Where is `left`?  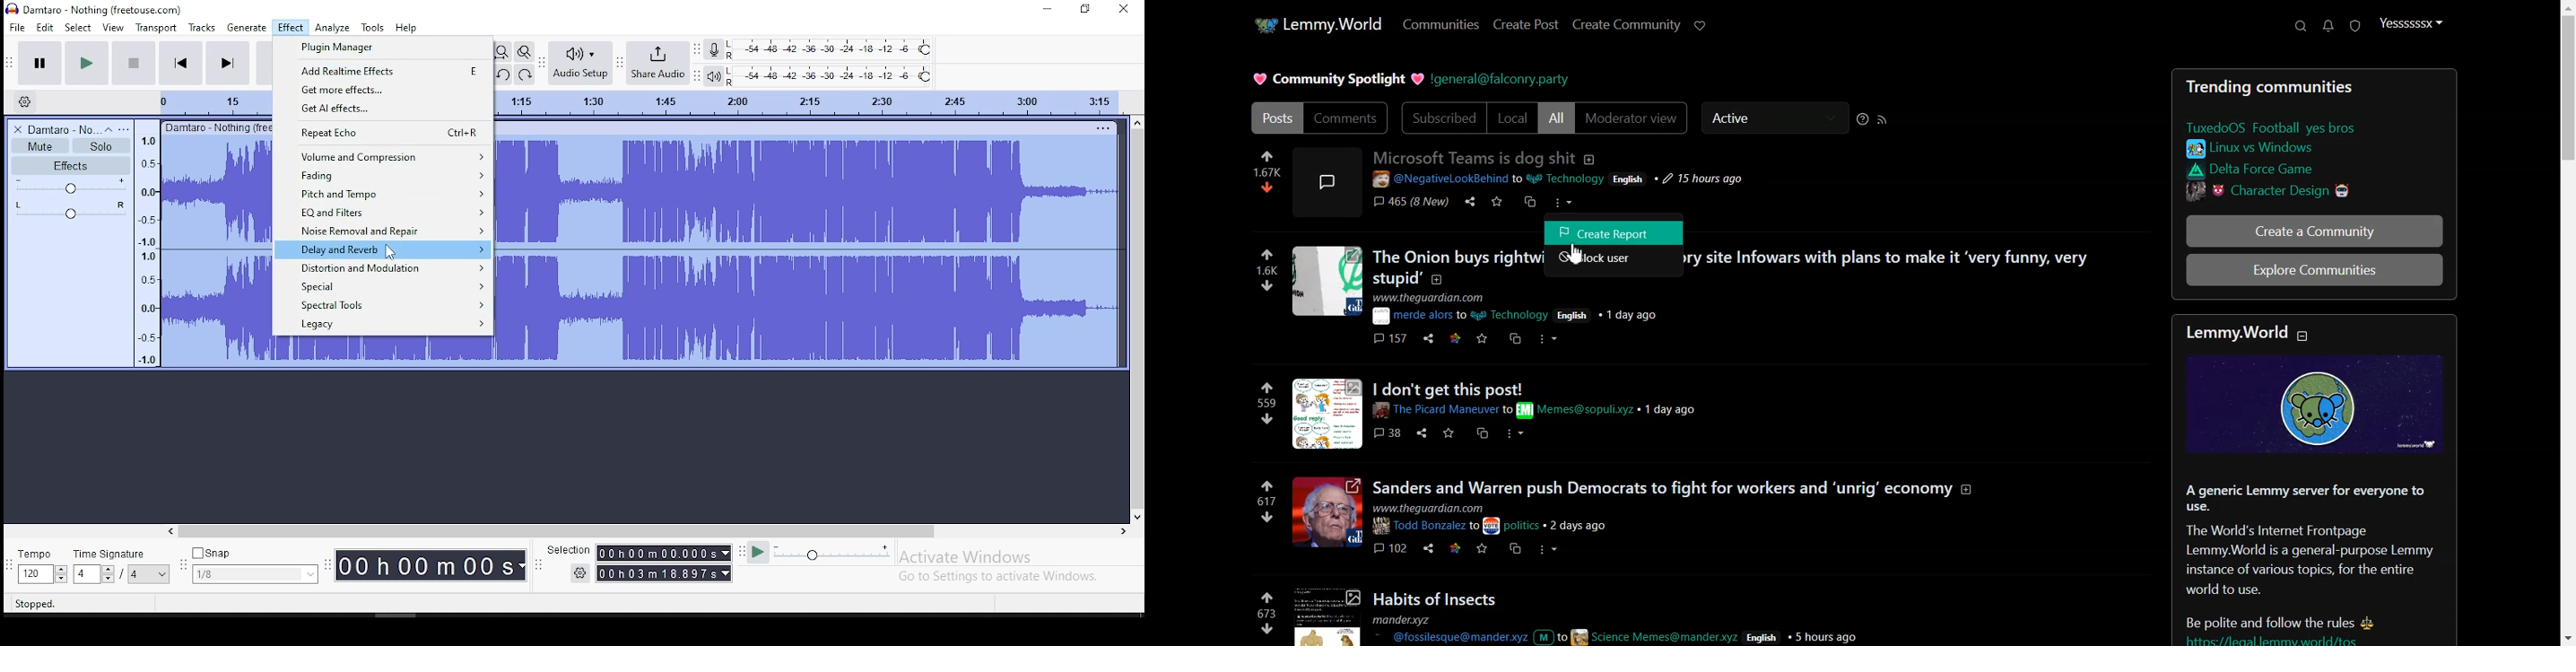
left is located at coordinates (173, 531).